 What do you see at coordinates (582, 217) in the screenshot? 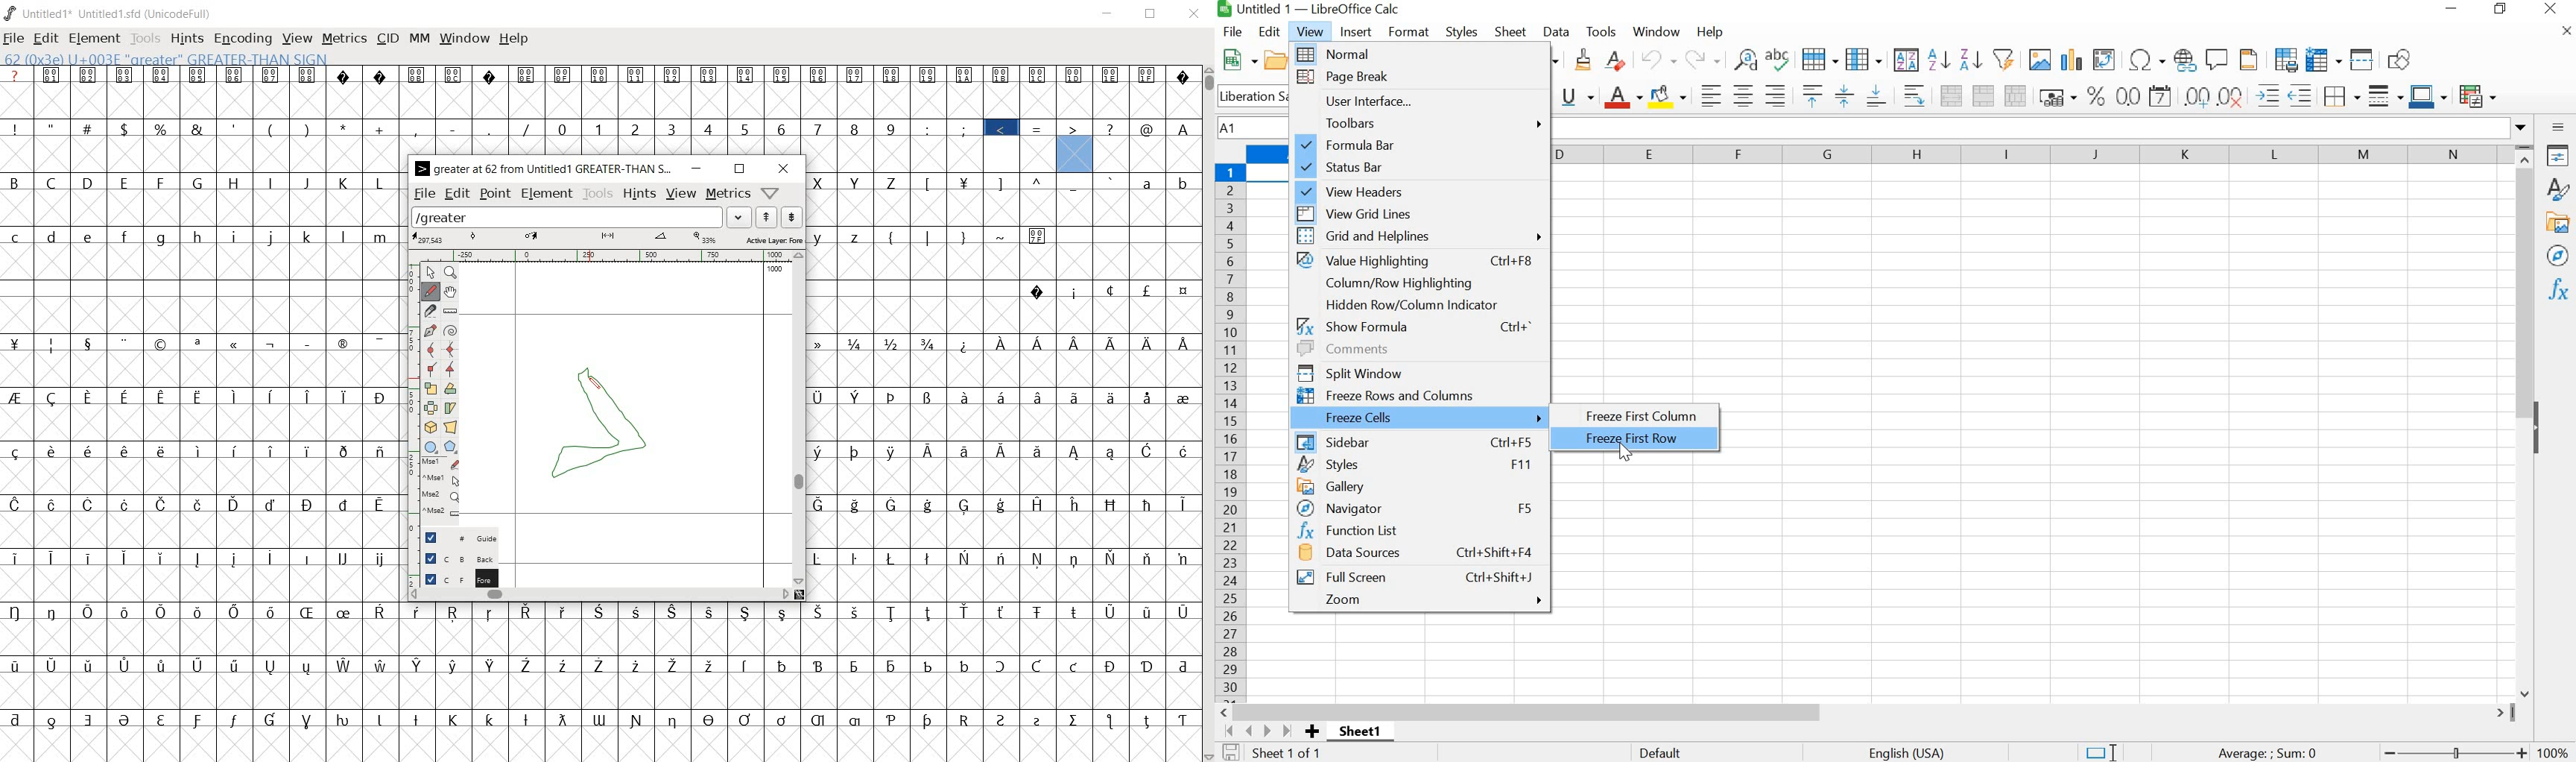
I see `load word list` at bounding box center [582, 217].